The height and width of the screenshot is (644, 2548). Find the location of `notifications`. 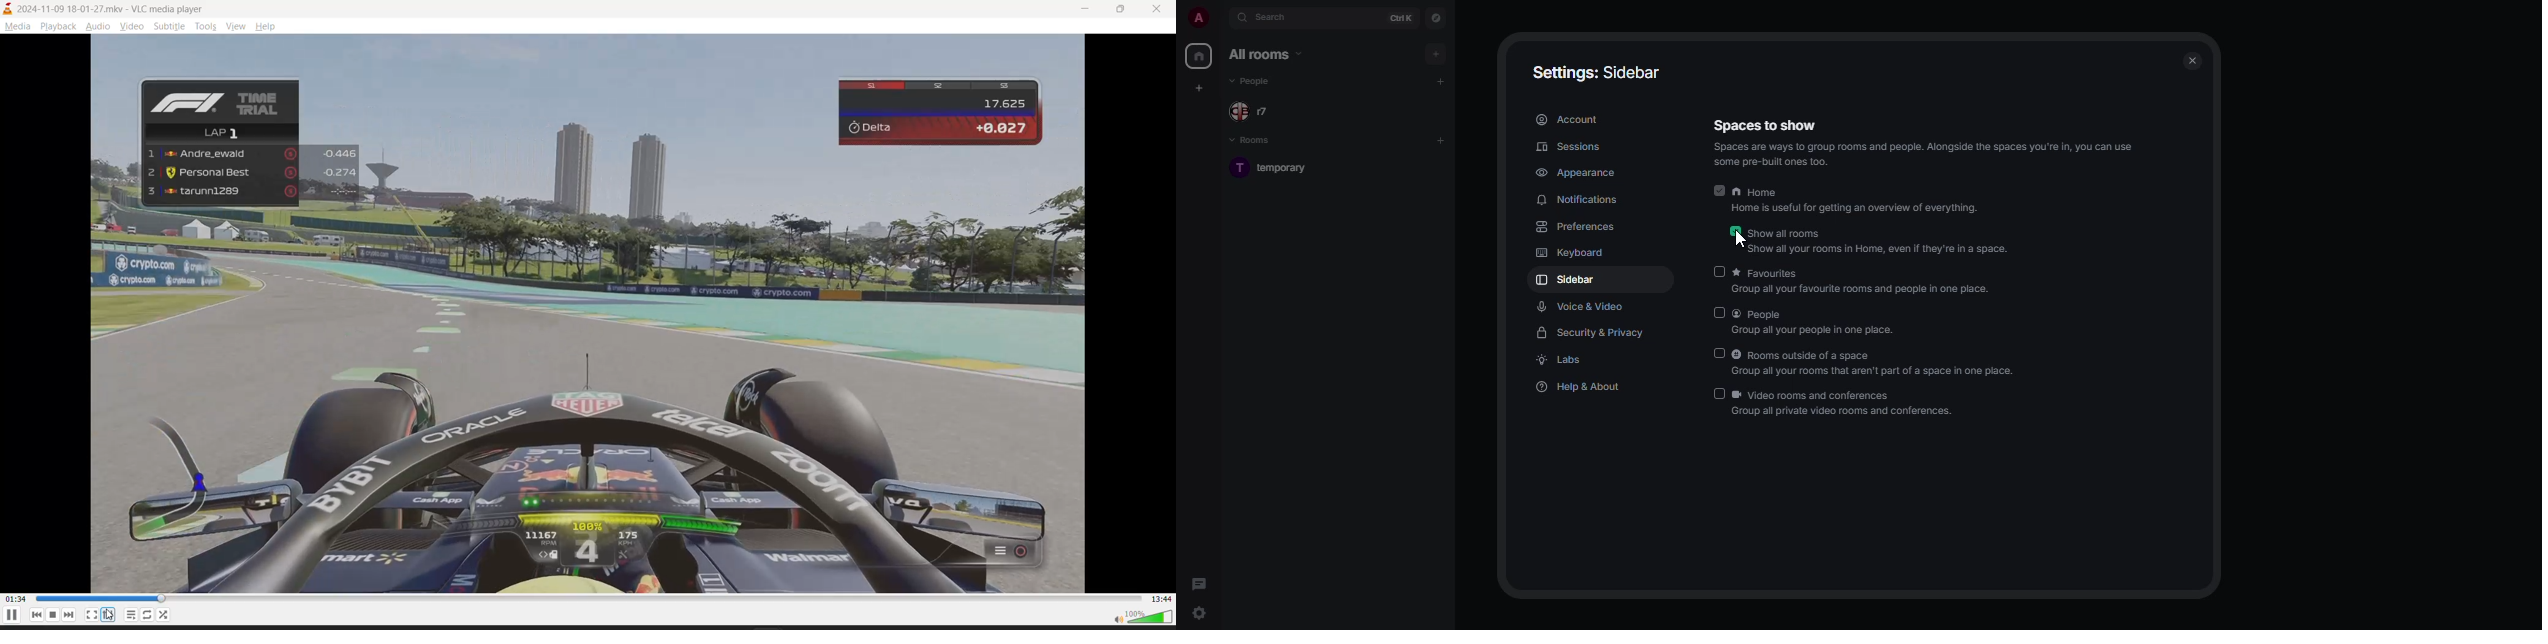

notifications is located at coordinates (1580, 202).